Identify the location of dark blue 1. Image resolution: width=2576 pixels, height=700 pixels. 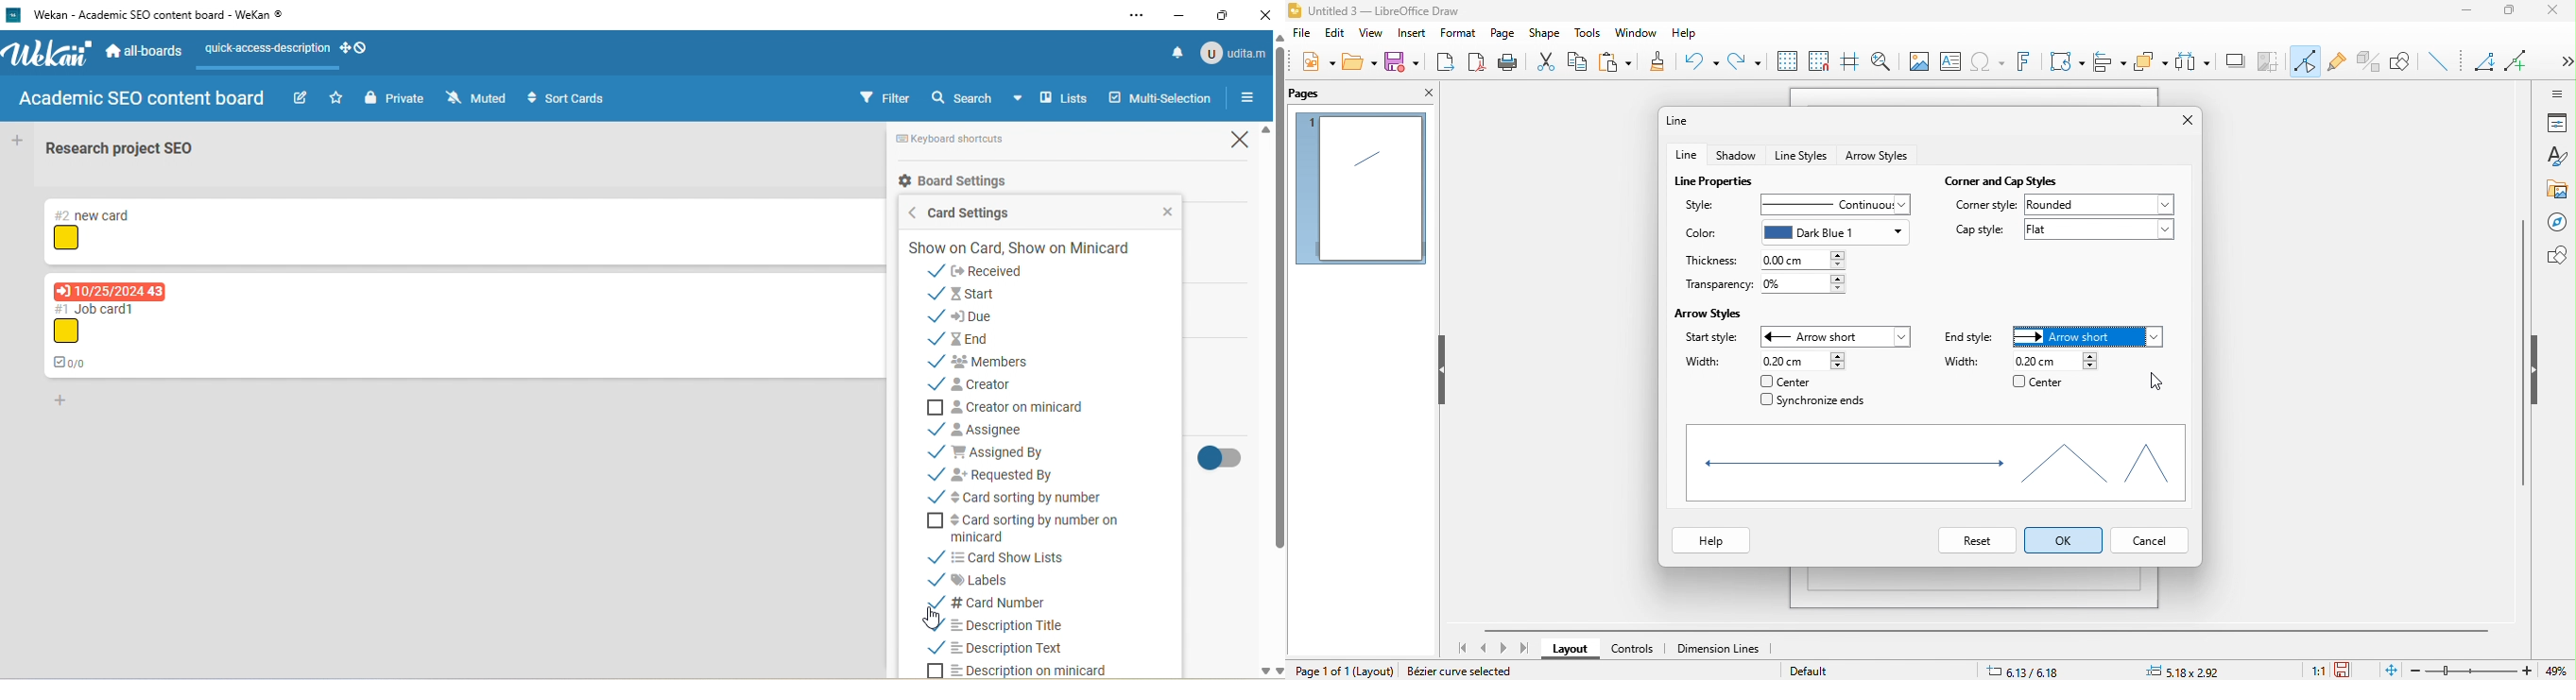
(1837, 232).